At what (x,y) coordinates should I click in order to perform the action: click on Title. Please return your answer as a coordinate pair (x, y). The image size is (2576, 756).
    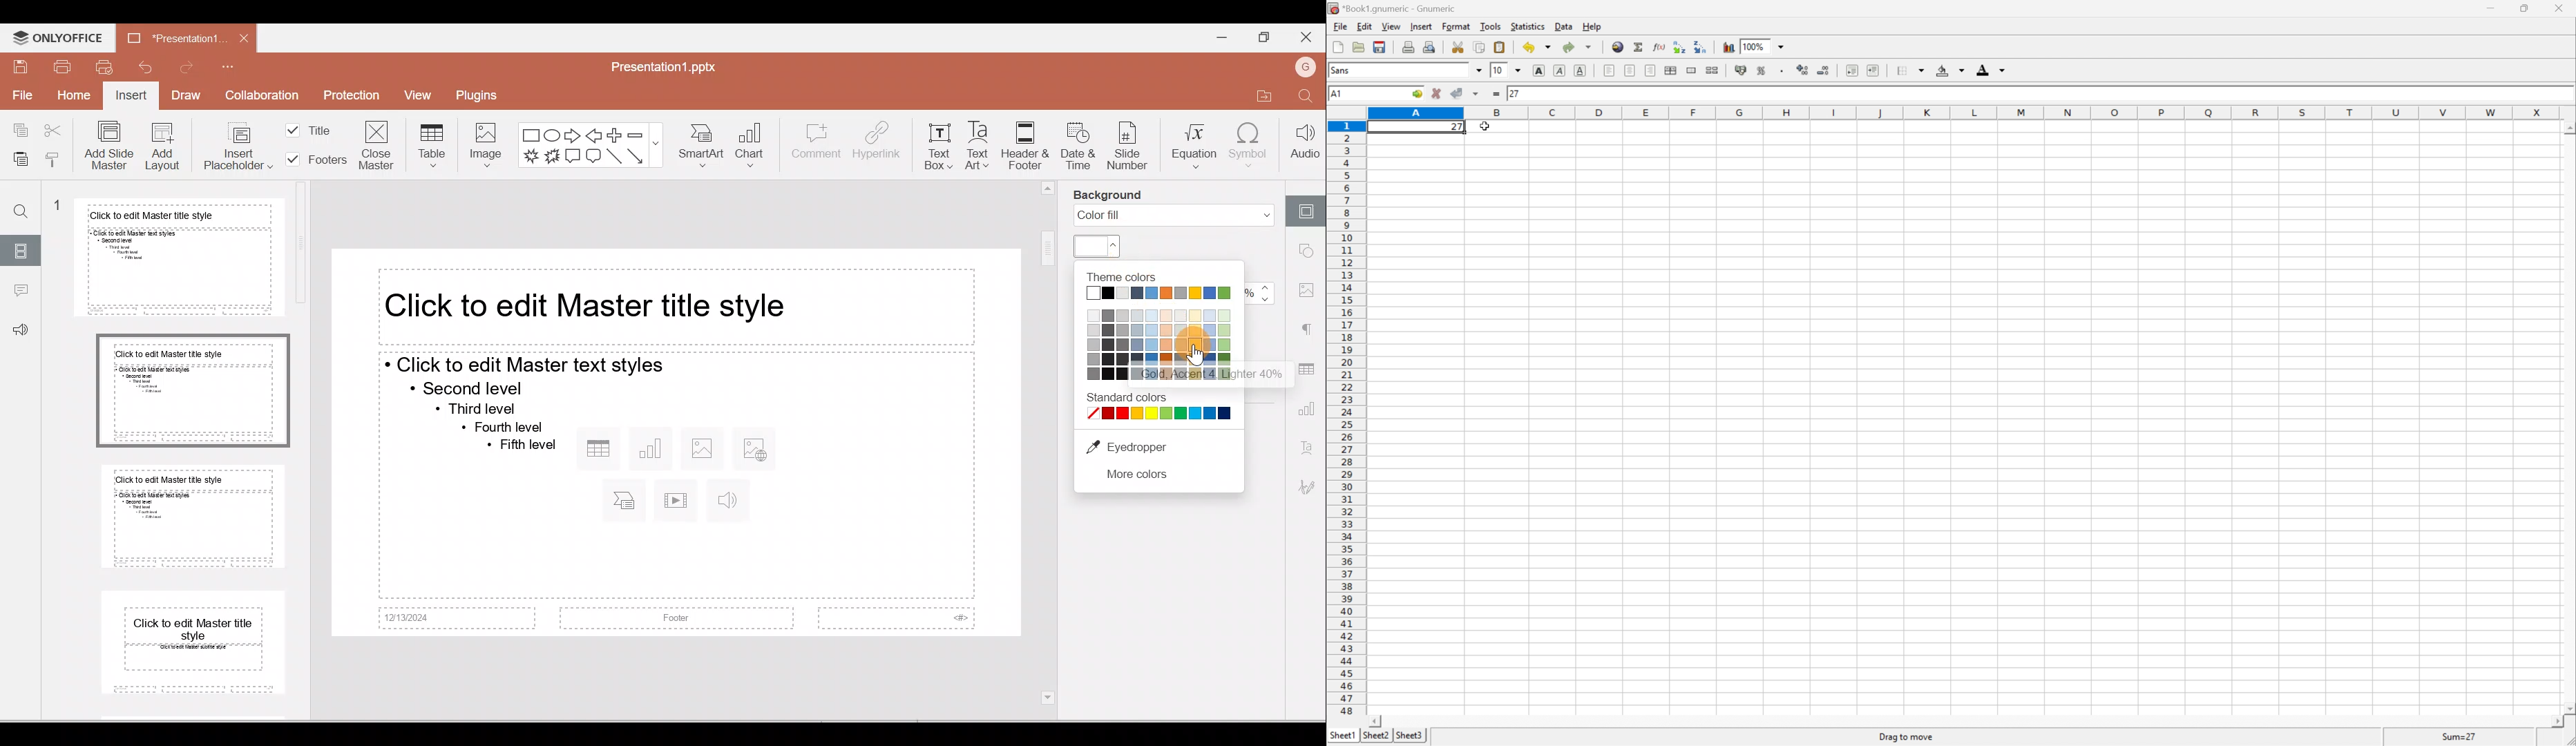
    Looking at the image, I should click on (315, 126).